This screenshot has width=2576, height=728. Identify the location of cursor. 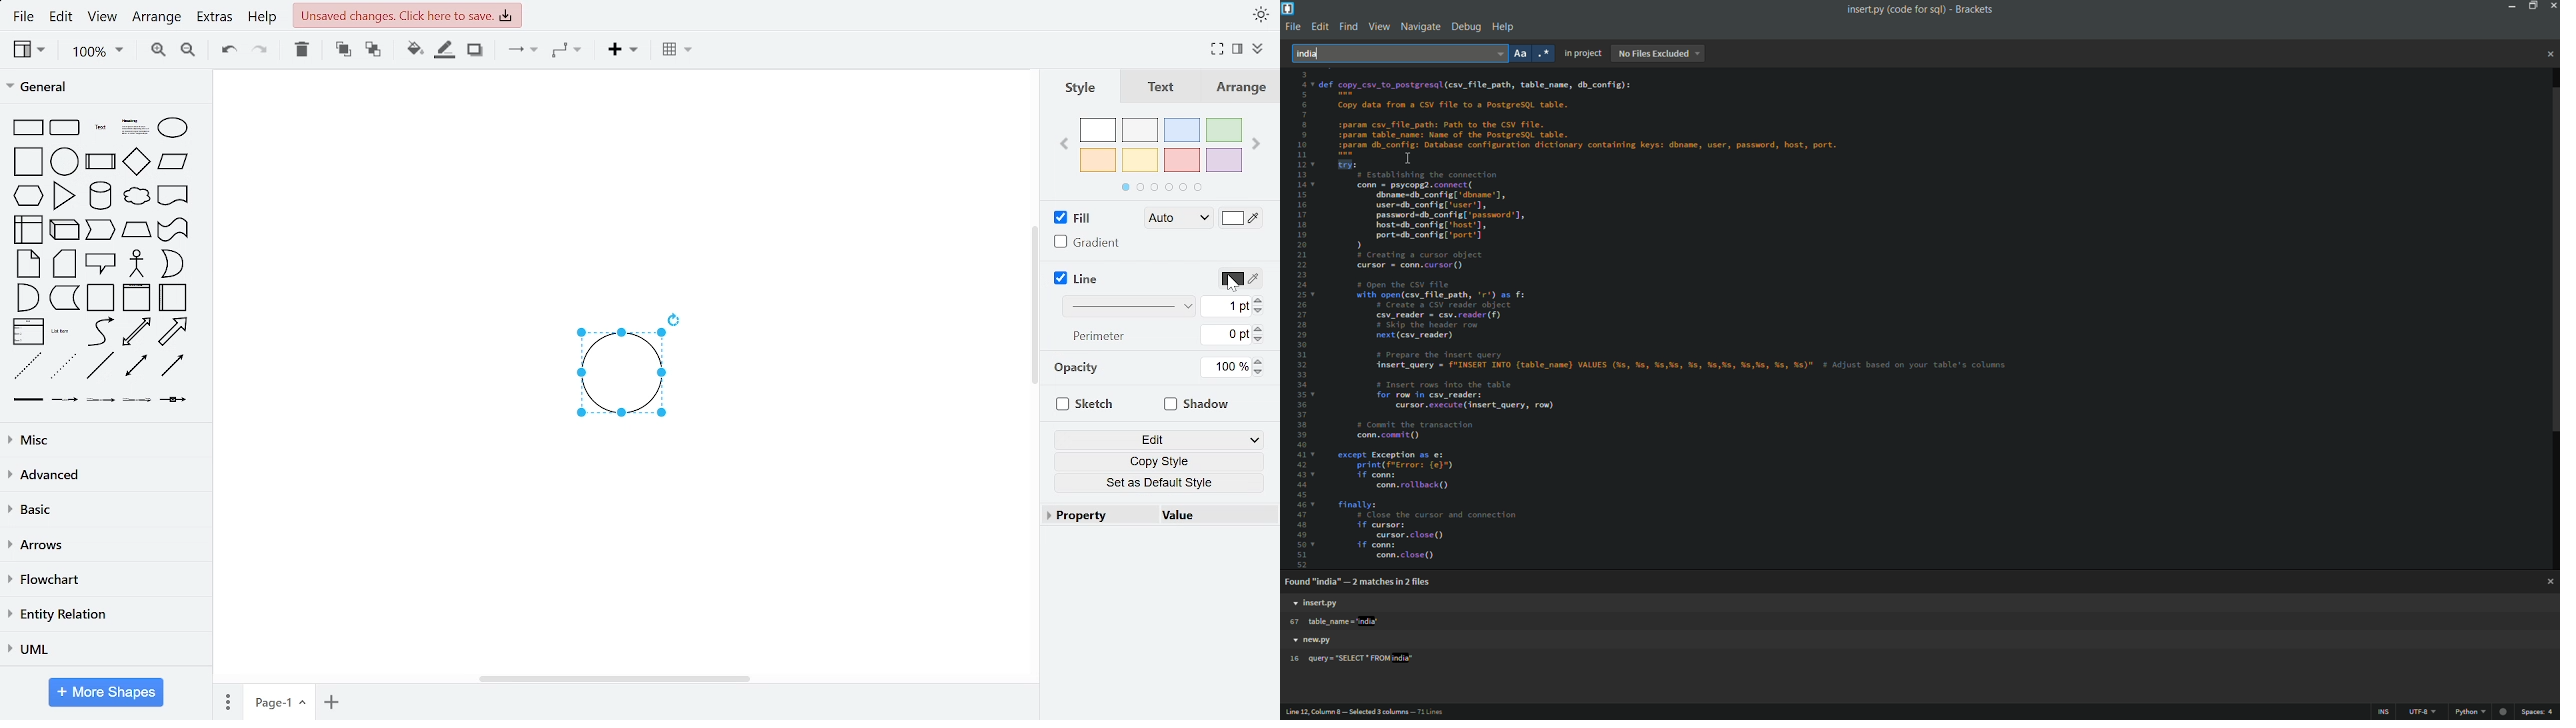
(1234, 285).